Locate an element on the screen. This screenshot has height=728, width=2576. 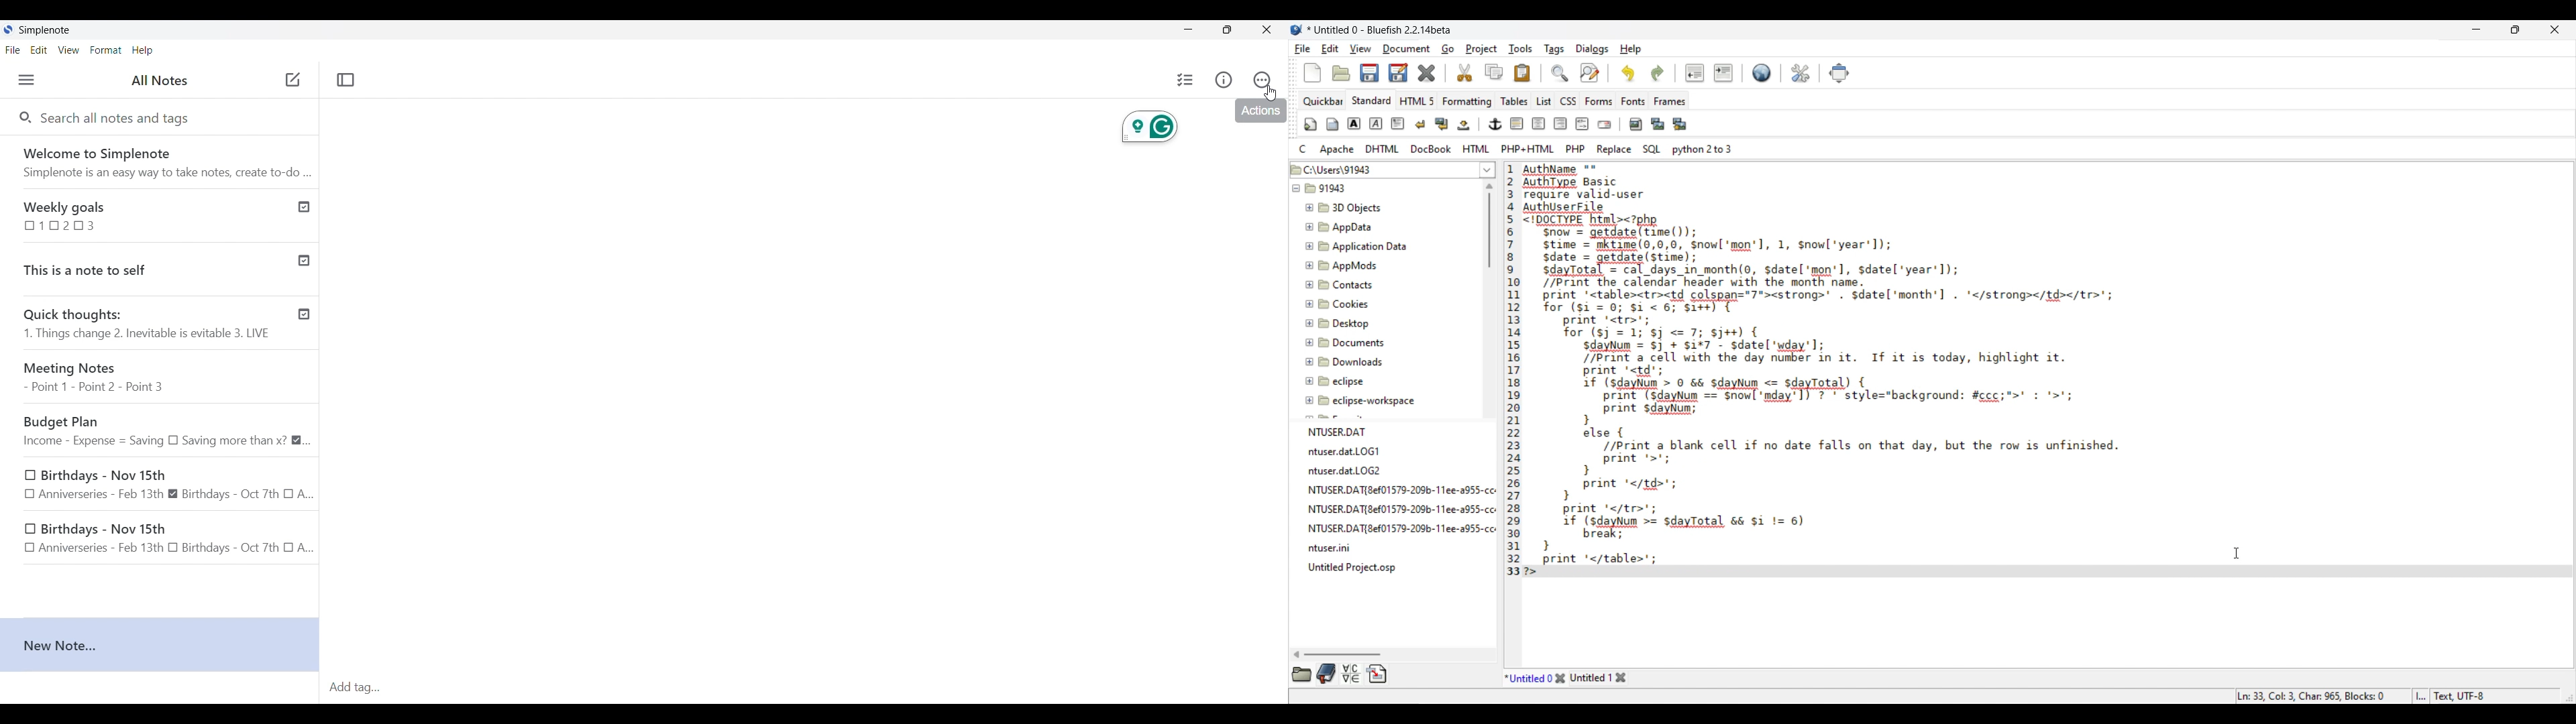
Compyter code options is located at coordinates (1515, 149).